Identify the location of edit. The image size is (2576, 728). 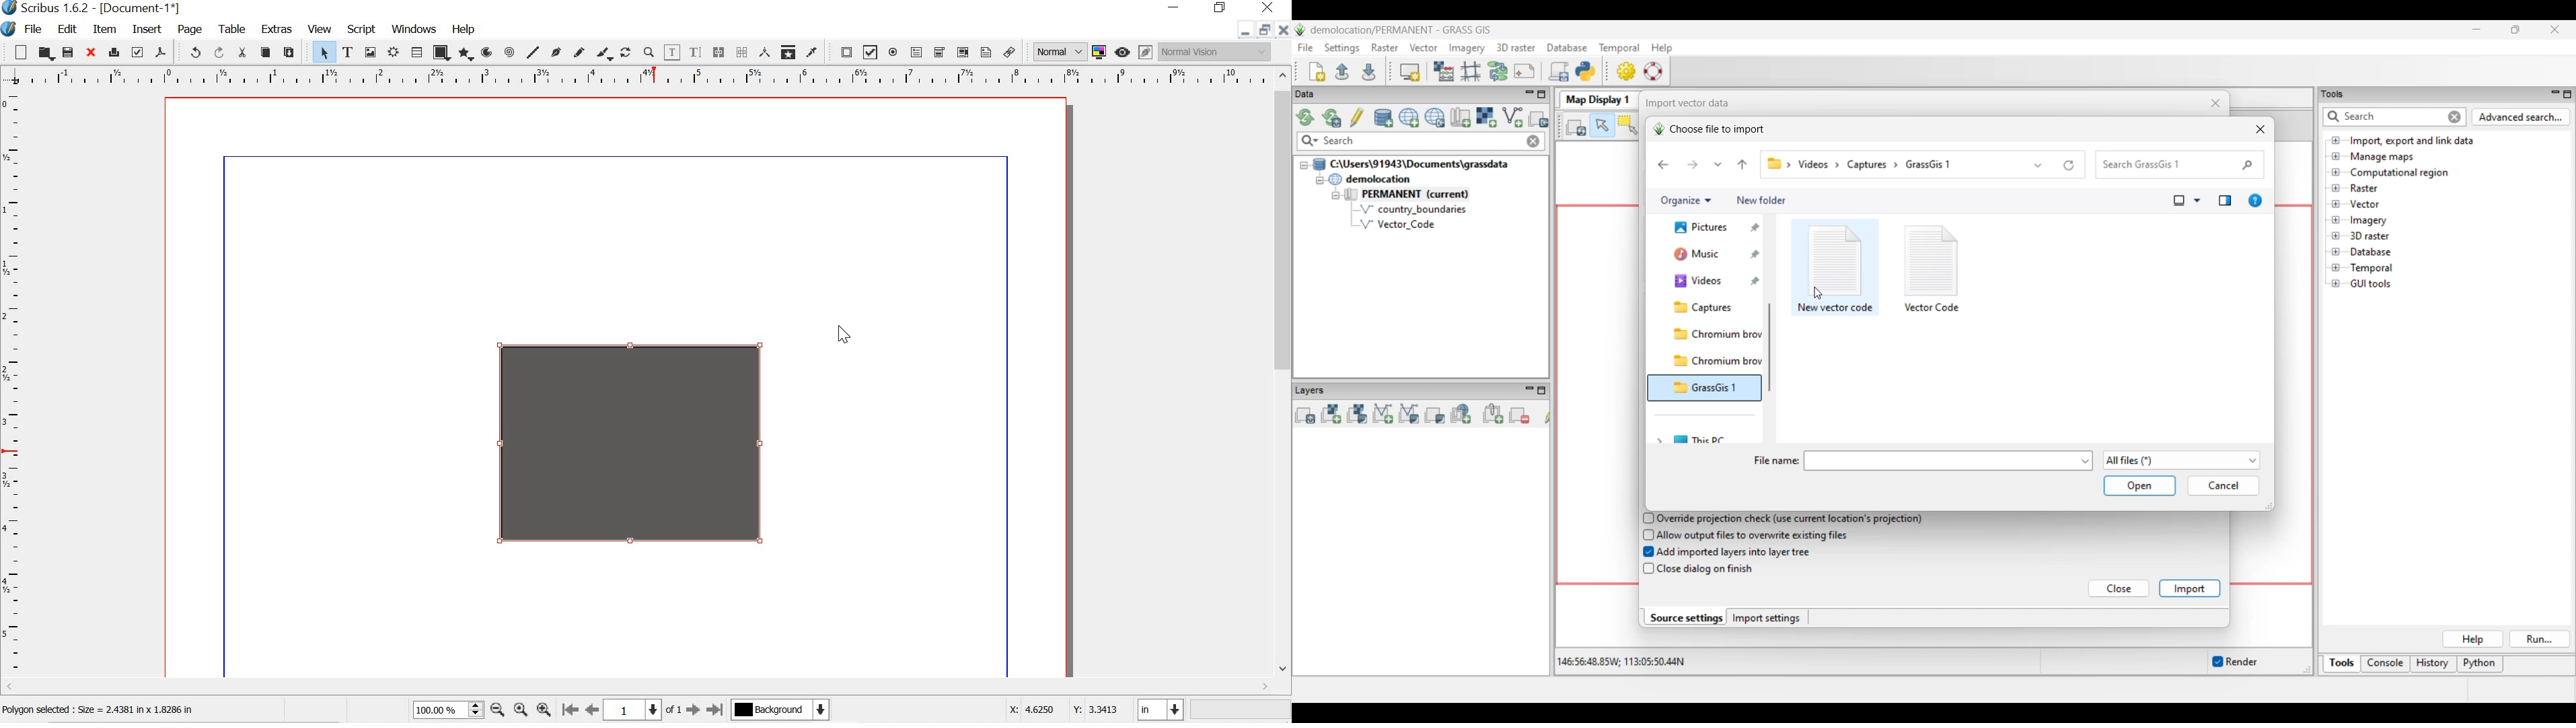
(62, 28).